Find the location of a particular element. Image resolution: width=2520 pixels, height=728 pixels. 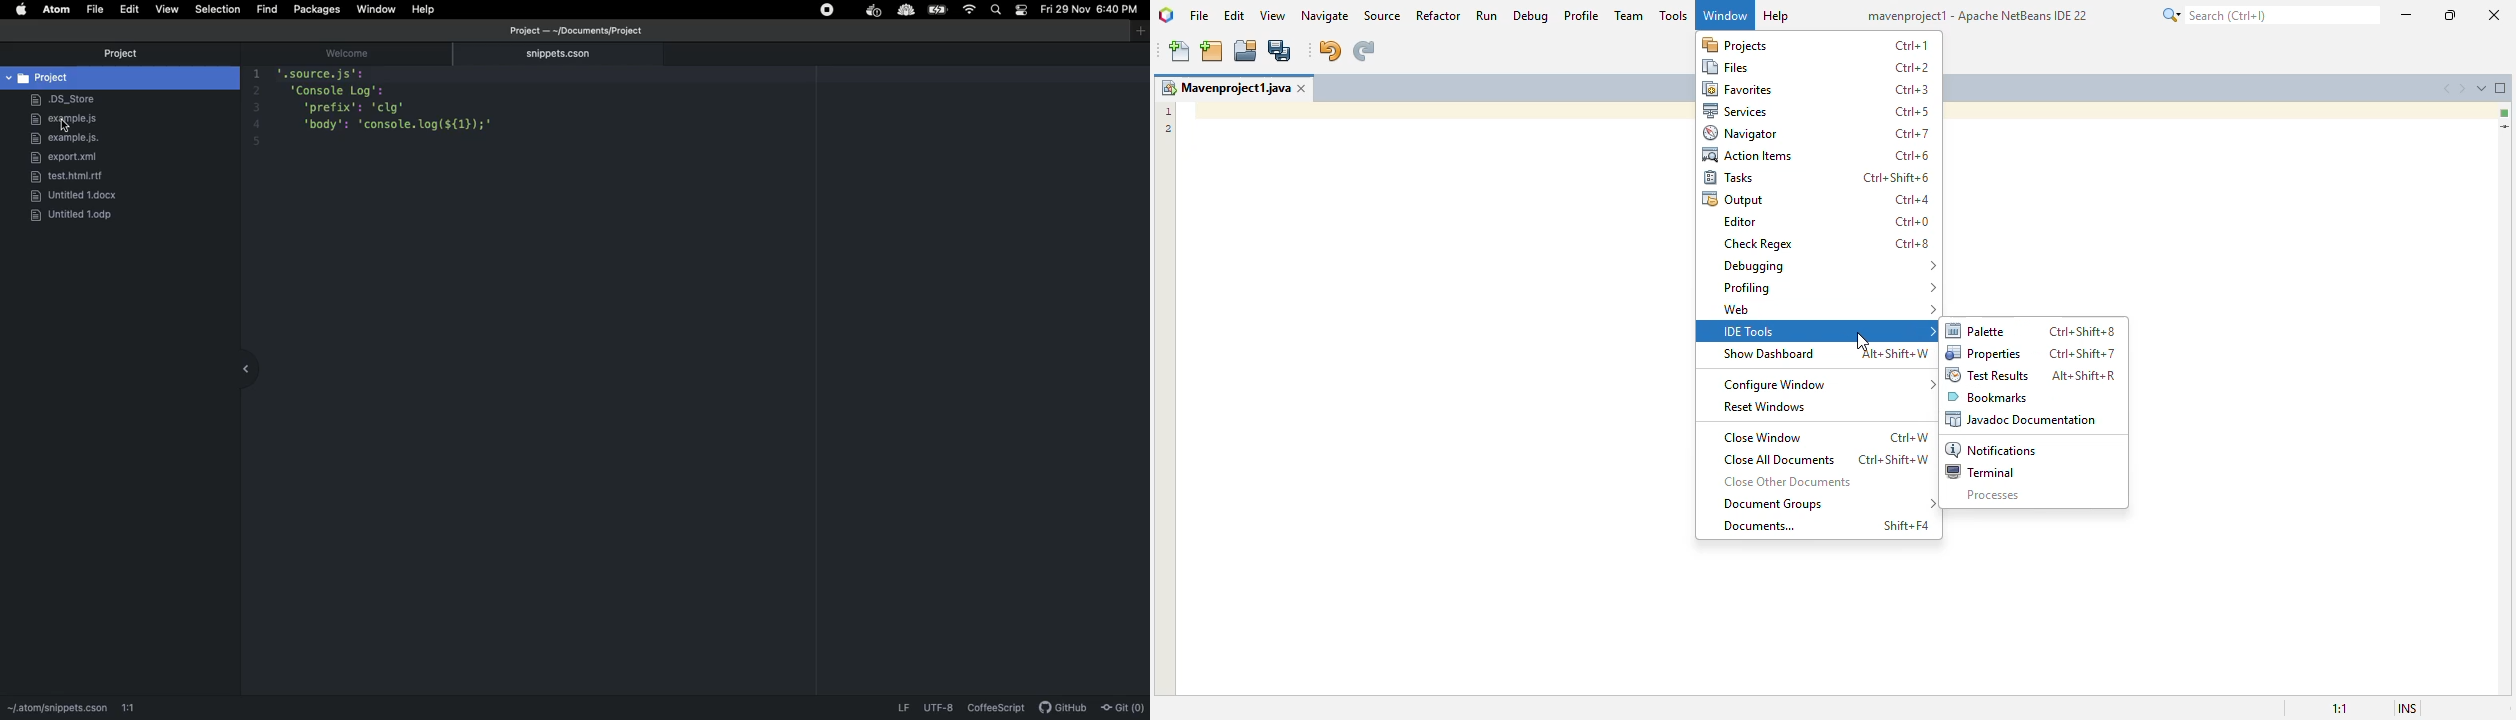

GitHub is located at coordinates (1062, 708).